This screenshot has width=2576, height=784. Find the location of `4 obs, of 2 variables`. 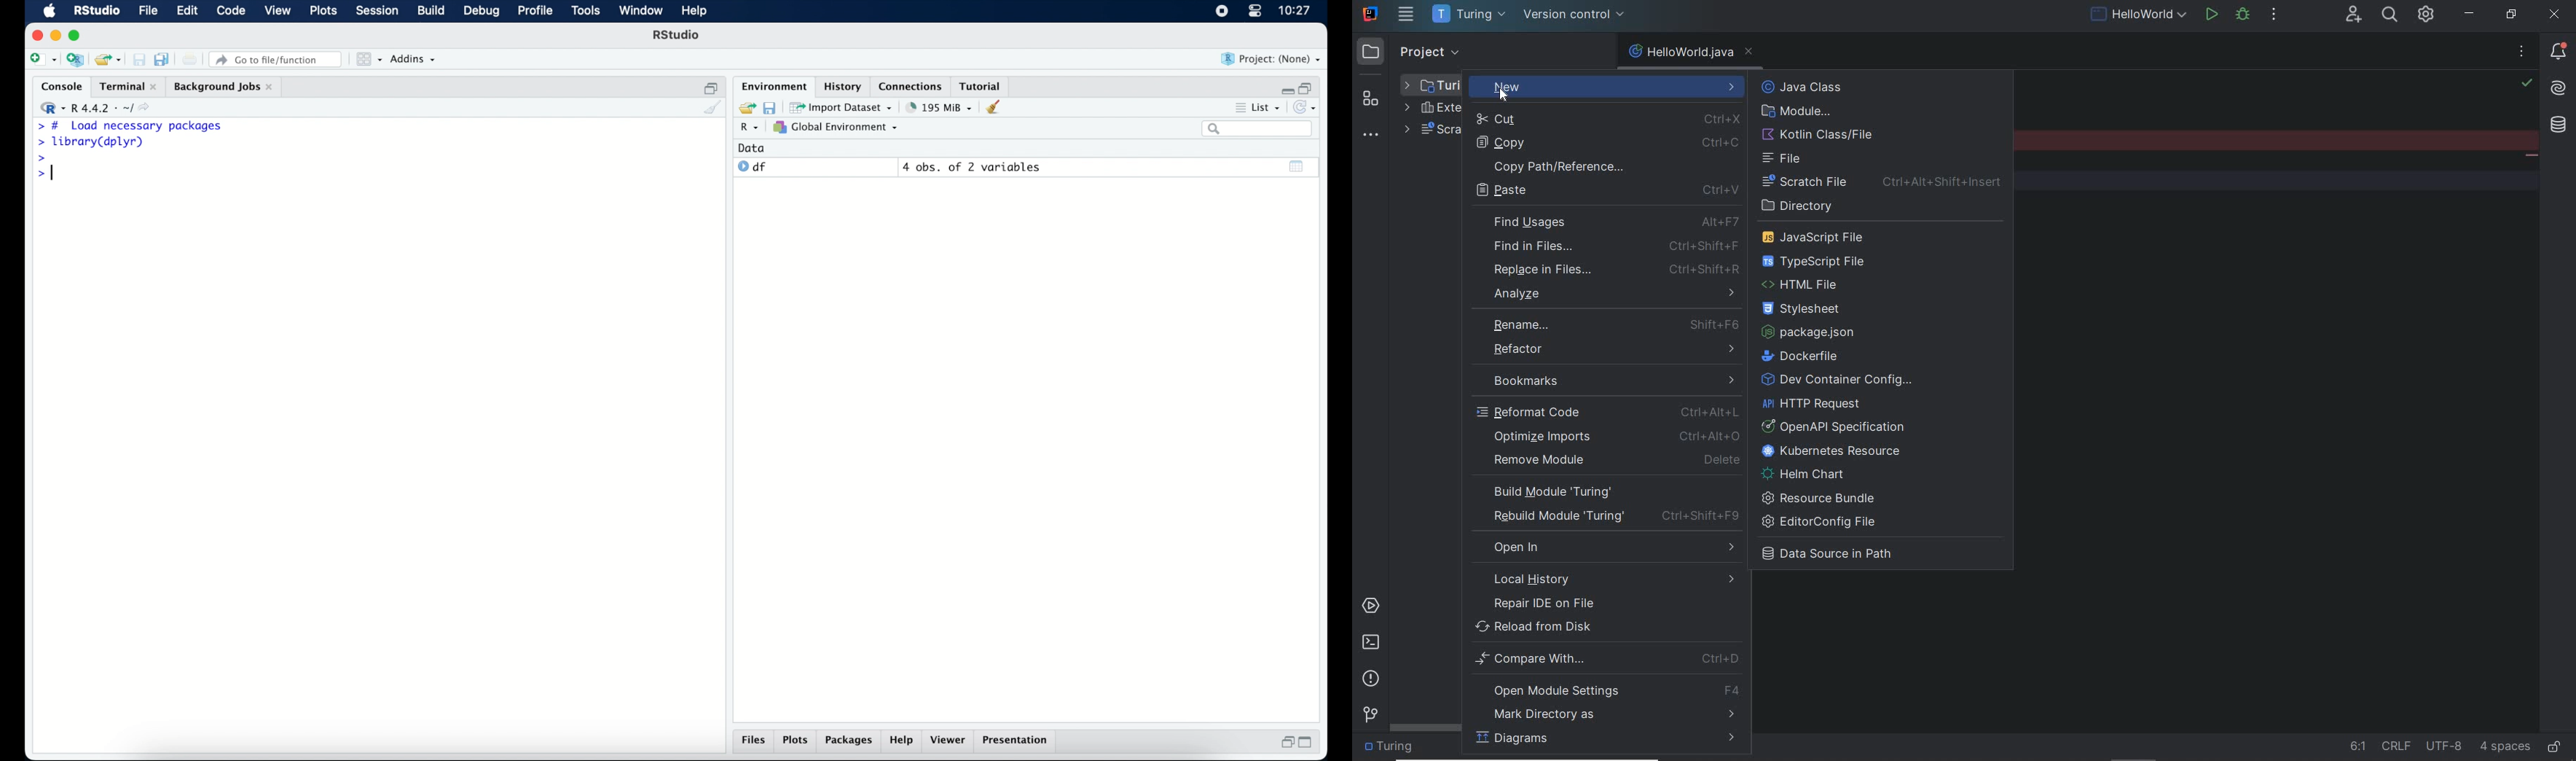

4 obs, of 2 variables is located at coordinates (972, 167).